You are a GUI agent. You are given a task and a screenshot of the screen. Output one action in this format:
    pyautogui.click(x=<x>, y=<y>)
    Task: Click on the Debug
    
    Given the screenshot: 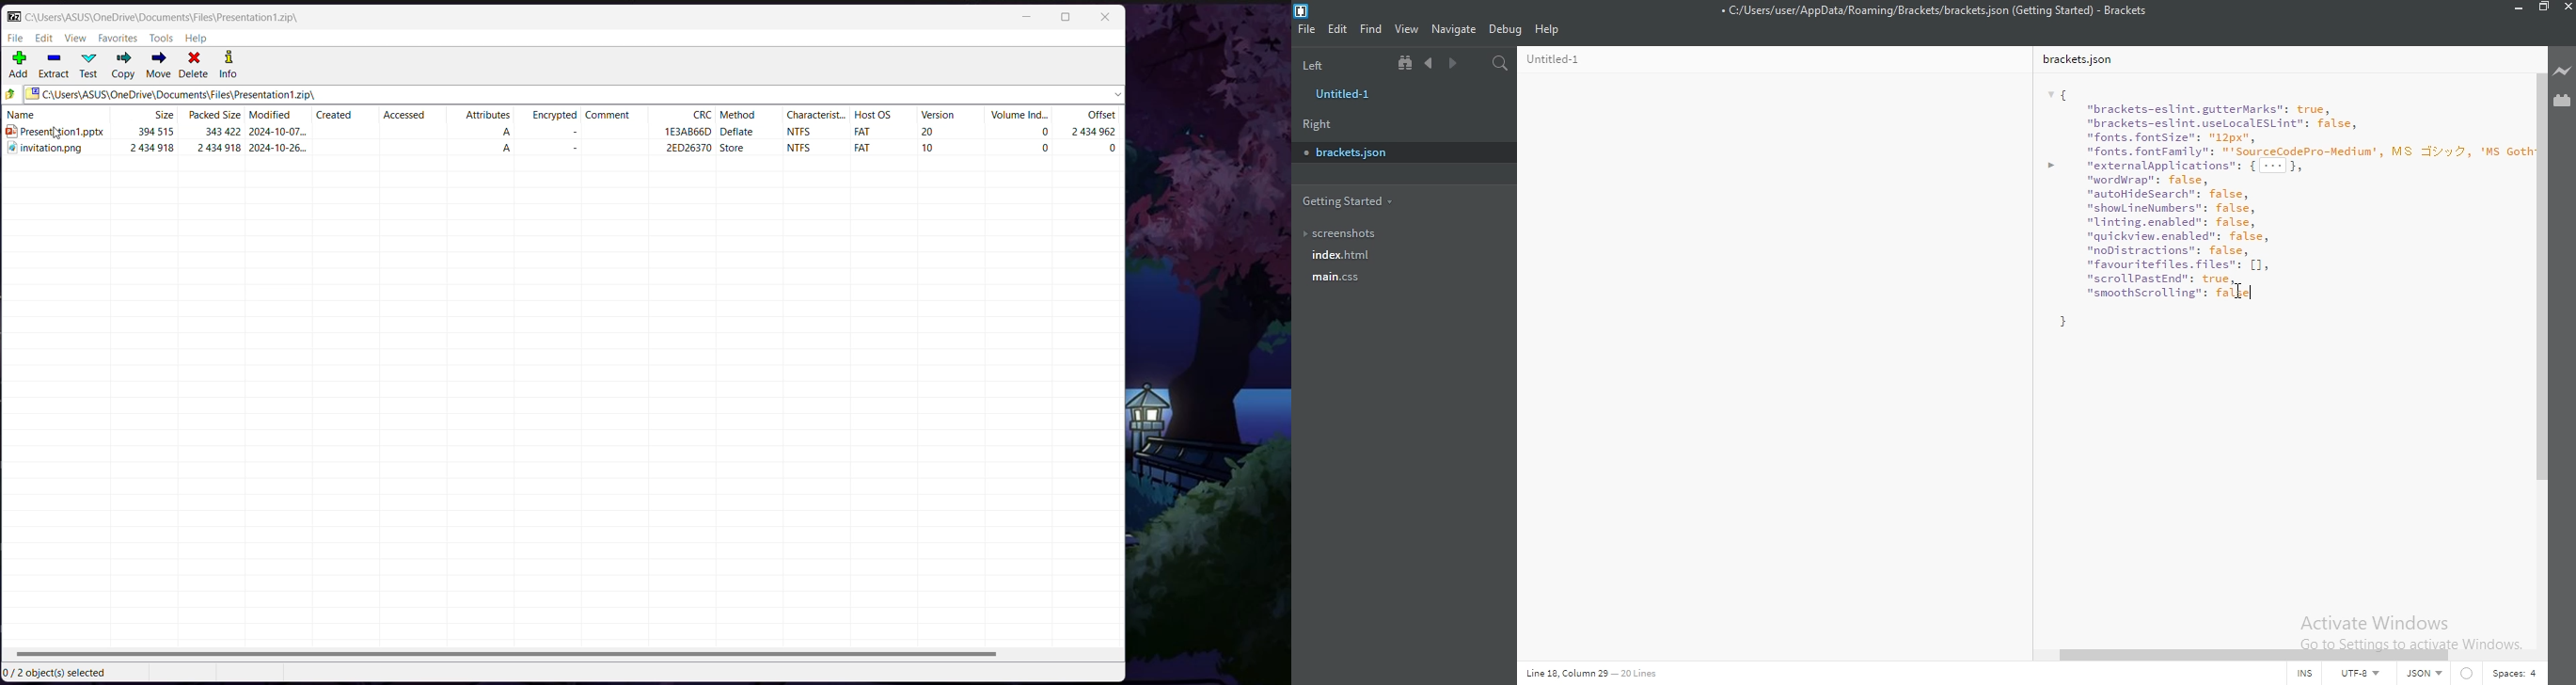 What is the action you would take?
    pyautogui.click(x=1507, y=28)
    